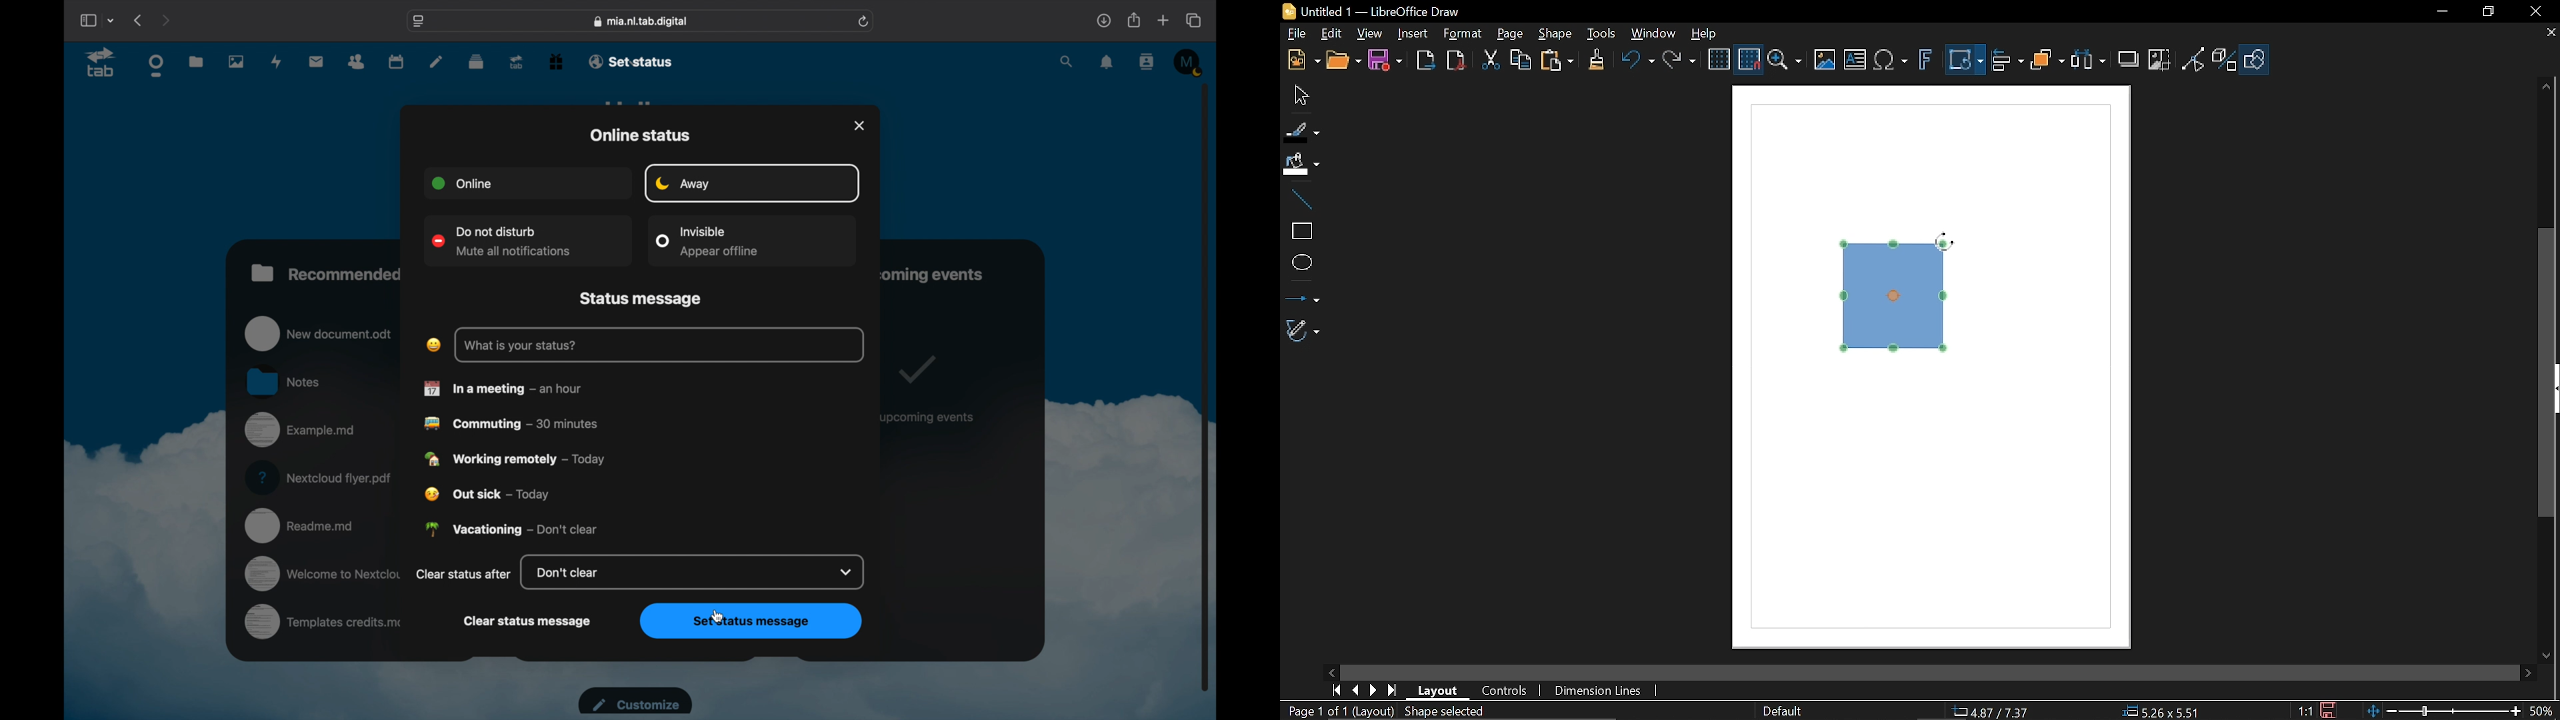 The width and height of the screenshot is (2576, 728). What do you see at coordinates (419, 22) in the screenshot?
I see `website settings` at bounding box center [419, 22].